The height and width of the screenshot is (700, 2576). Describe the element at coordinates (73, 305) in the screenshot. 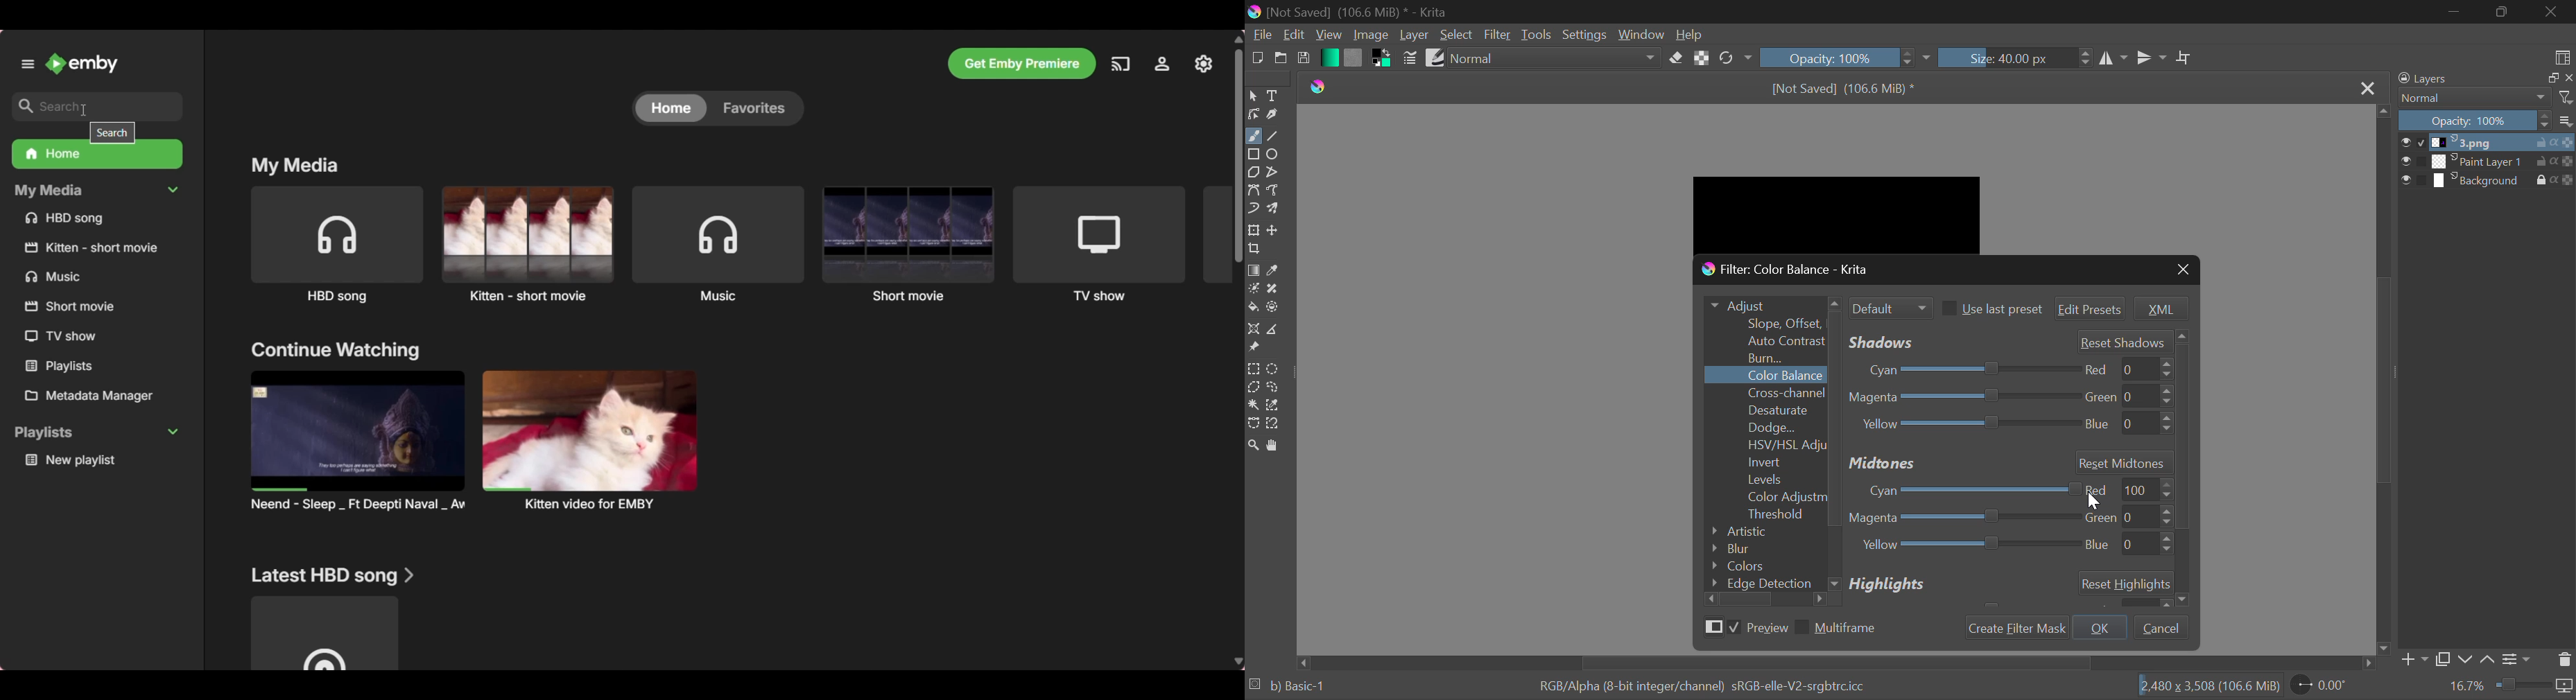

I see `` at that location.